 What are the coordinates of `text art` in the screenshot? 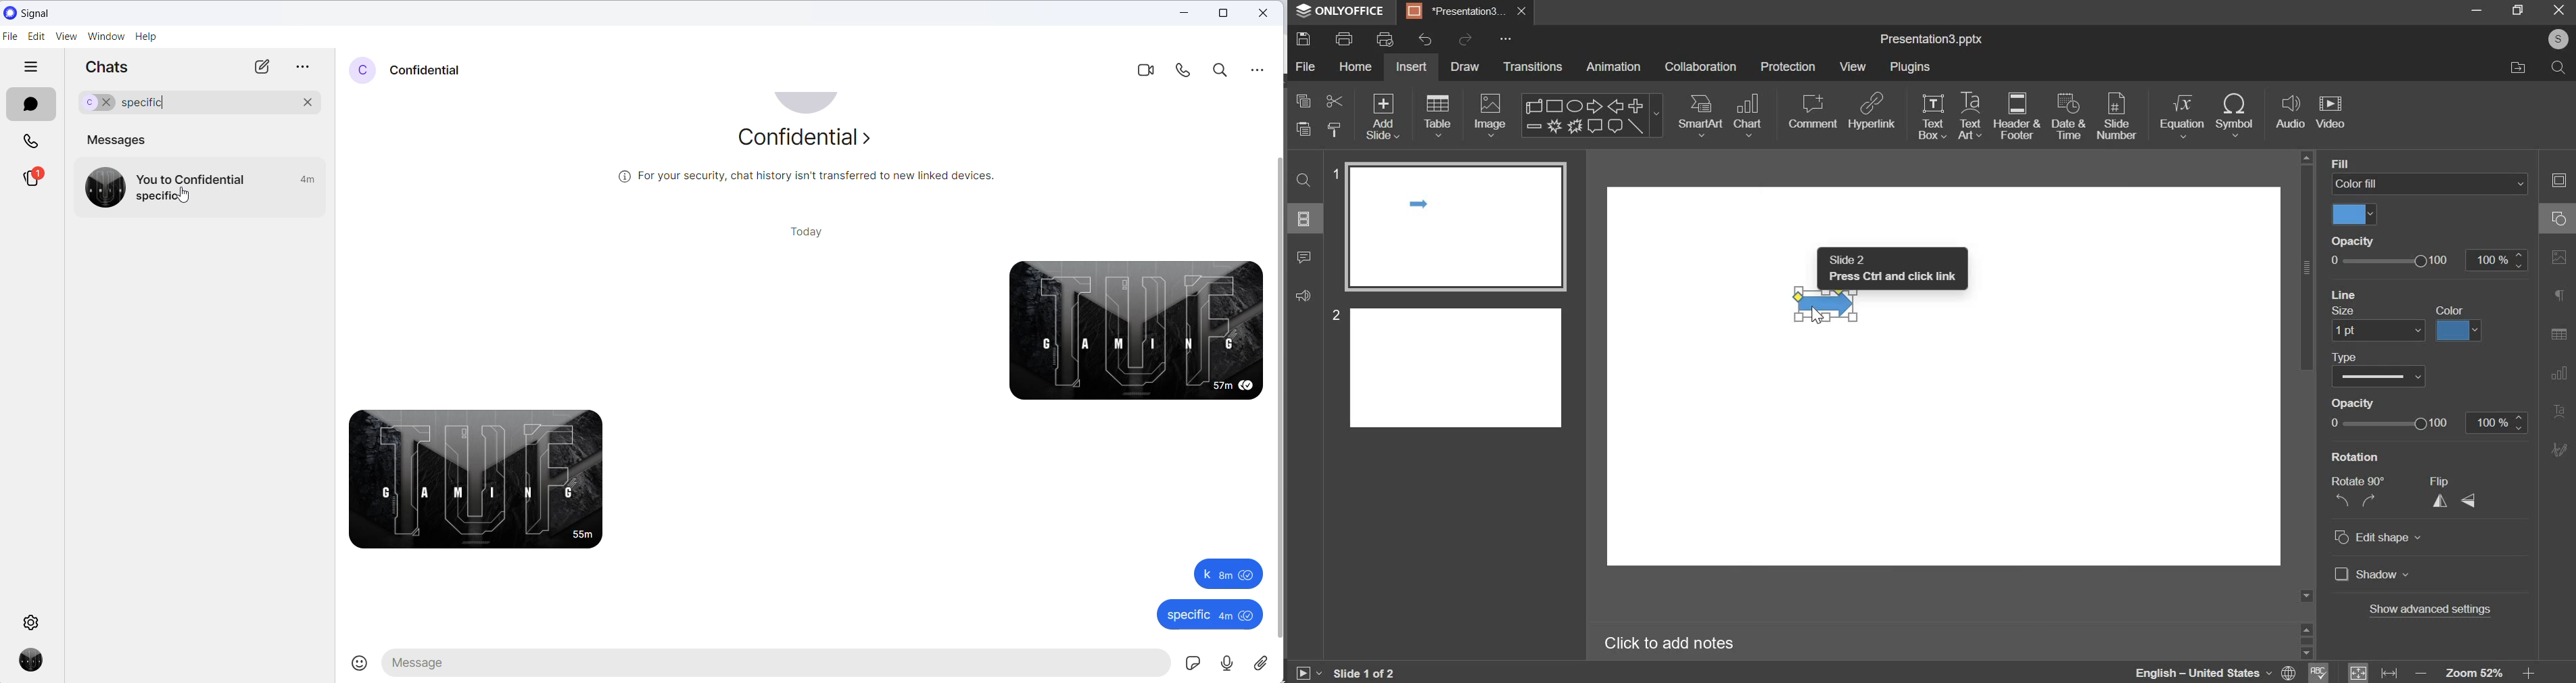 It's located at (1970, 115).